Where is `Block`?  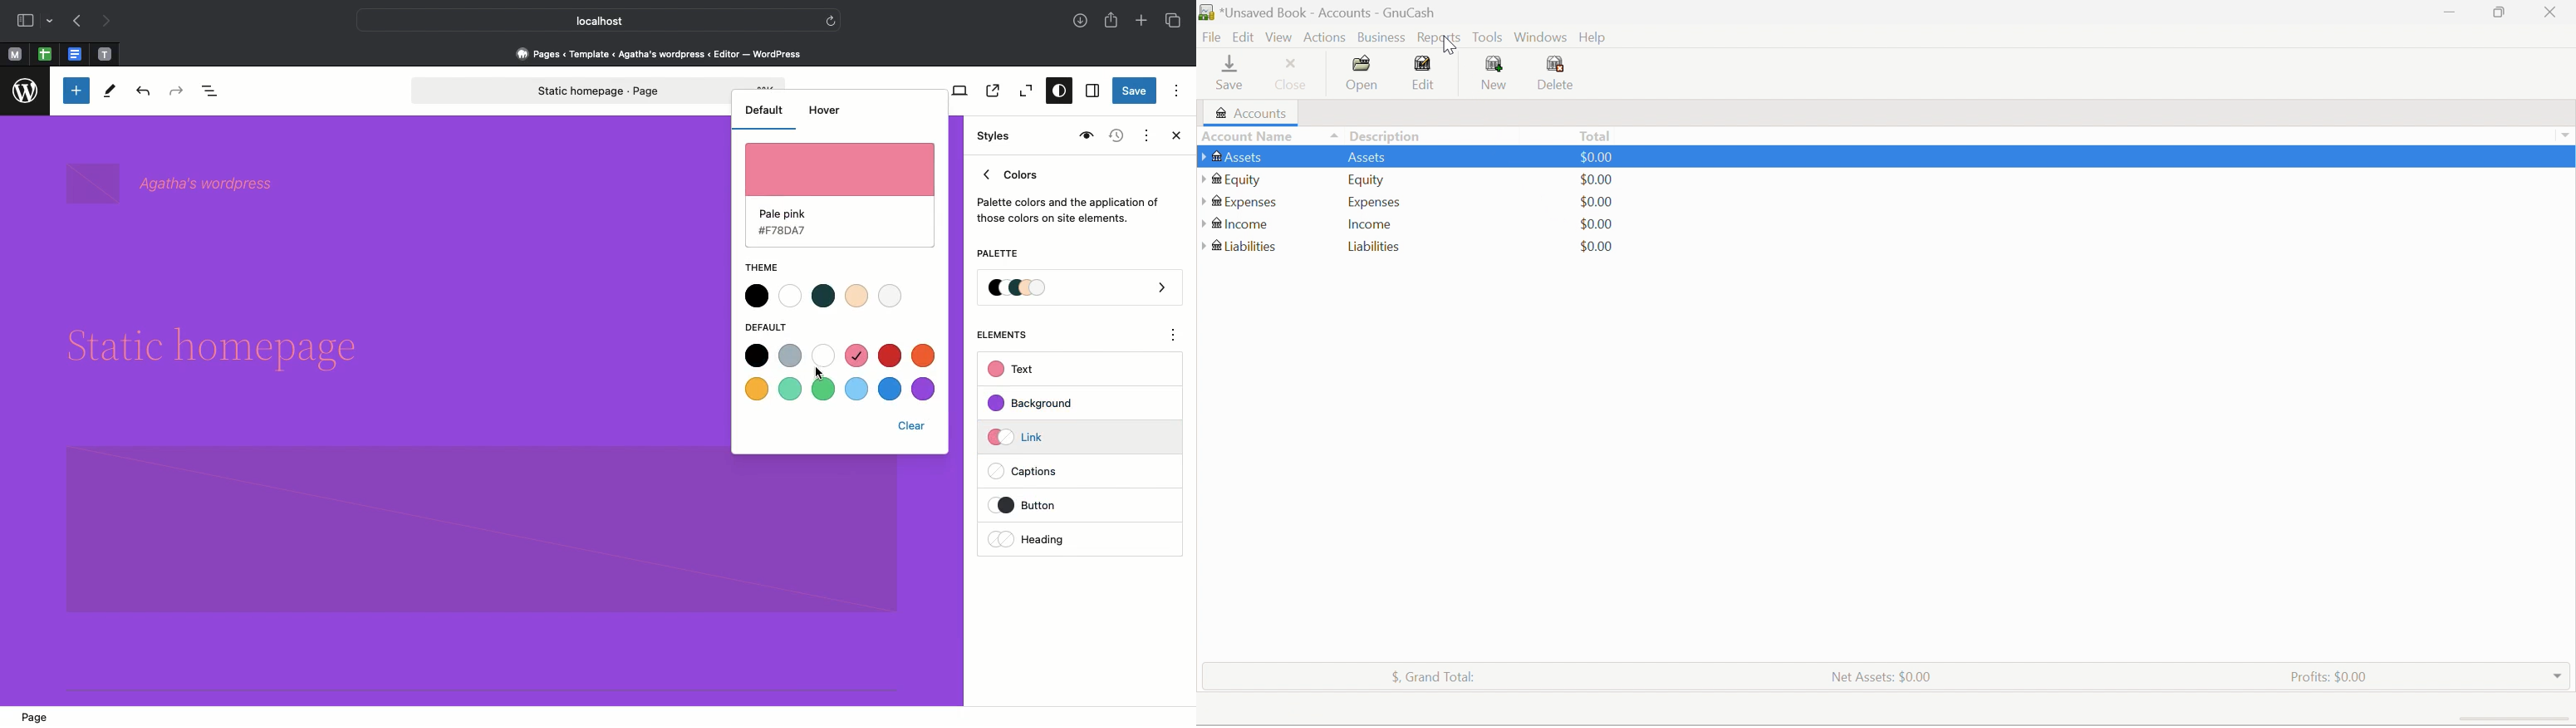 Block is located at coordinates (482, 528).